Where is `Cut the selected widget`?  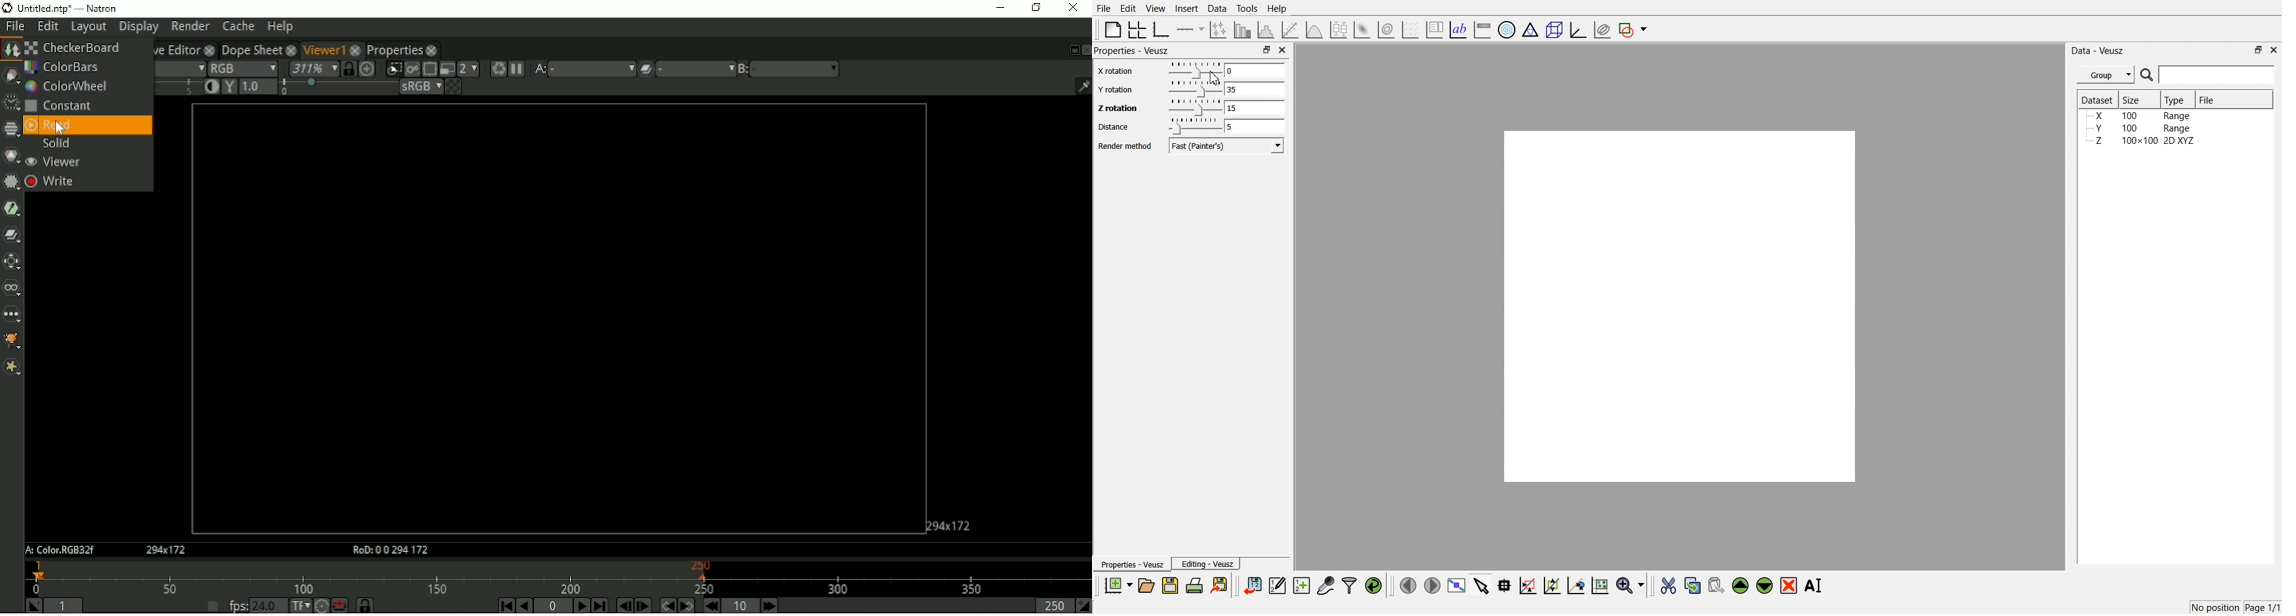
Cut the selected widget is located at coordinates (1669, 586).